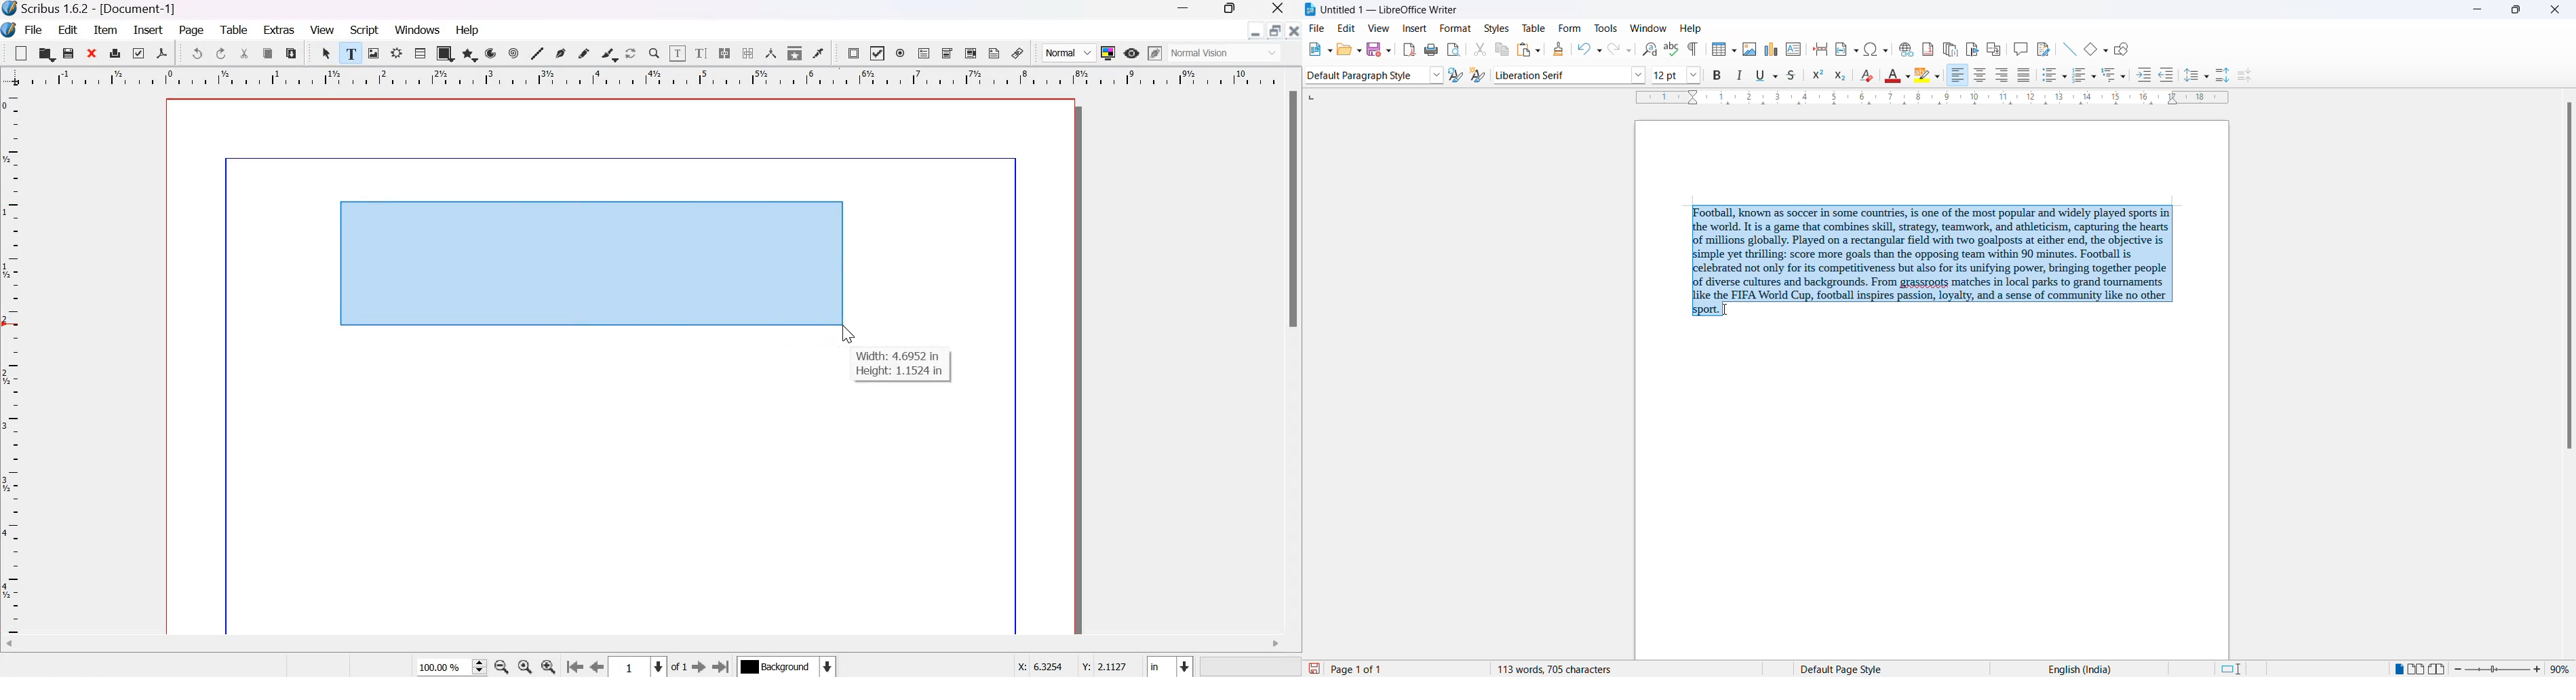 This screenshot has height=700, width=2576. I want to click on save, so click(69, 53).